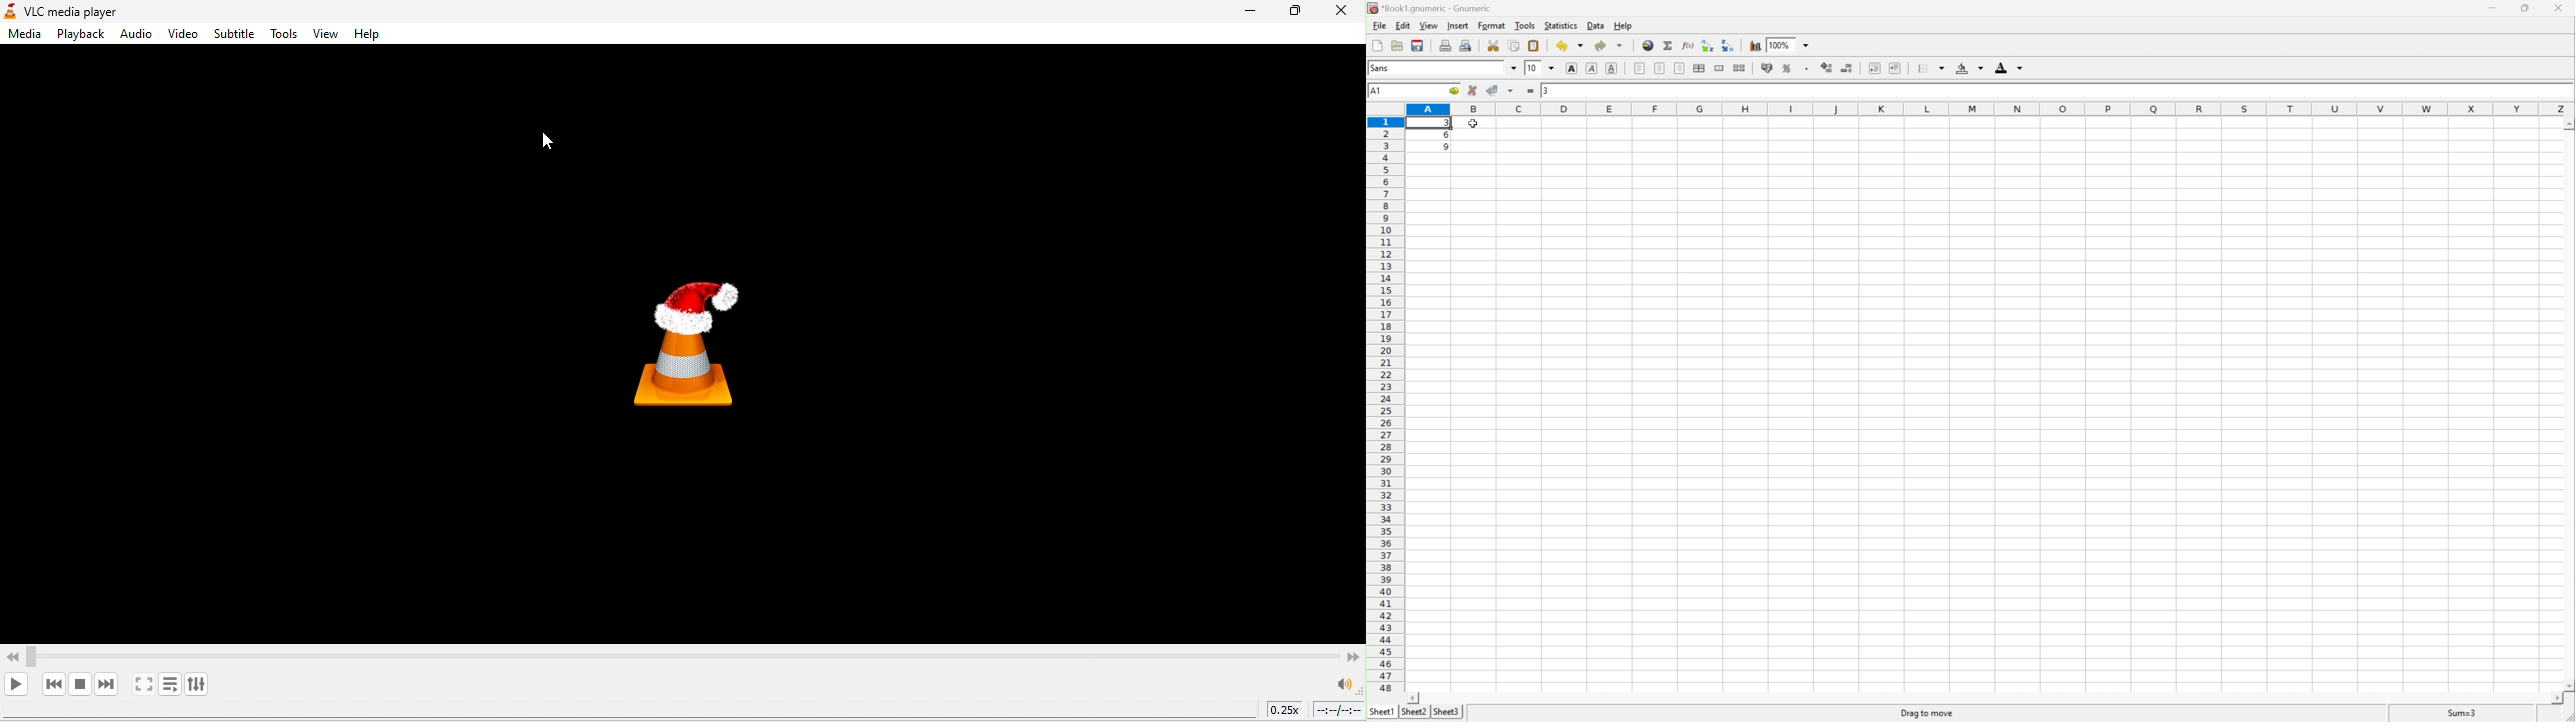 The image size is (2576, 728). What do you see at coordinates (1385, 404) in the screenshot?
I see `Row numbers` at bounding box center [1385, 404].